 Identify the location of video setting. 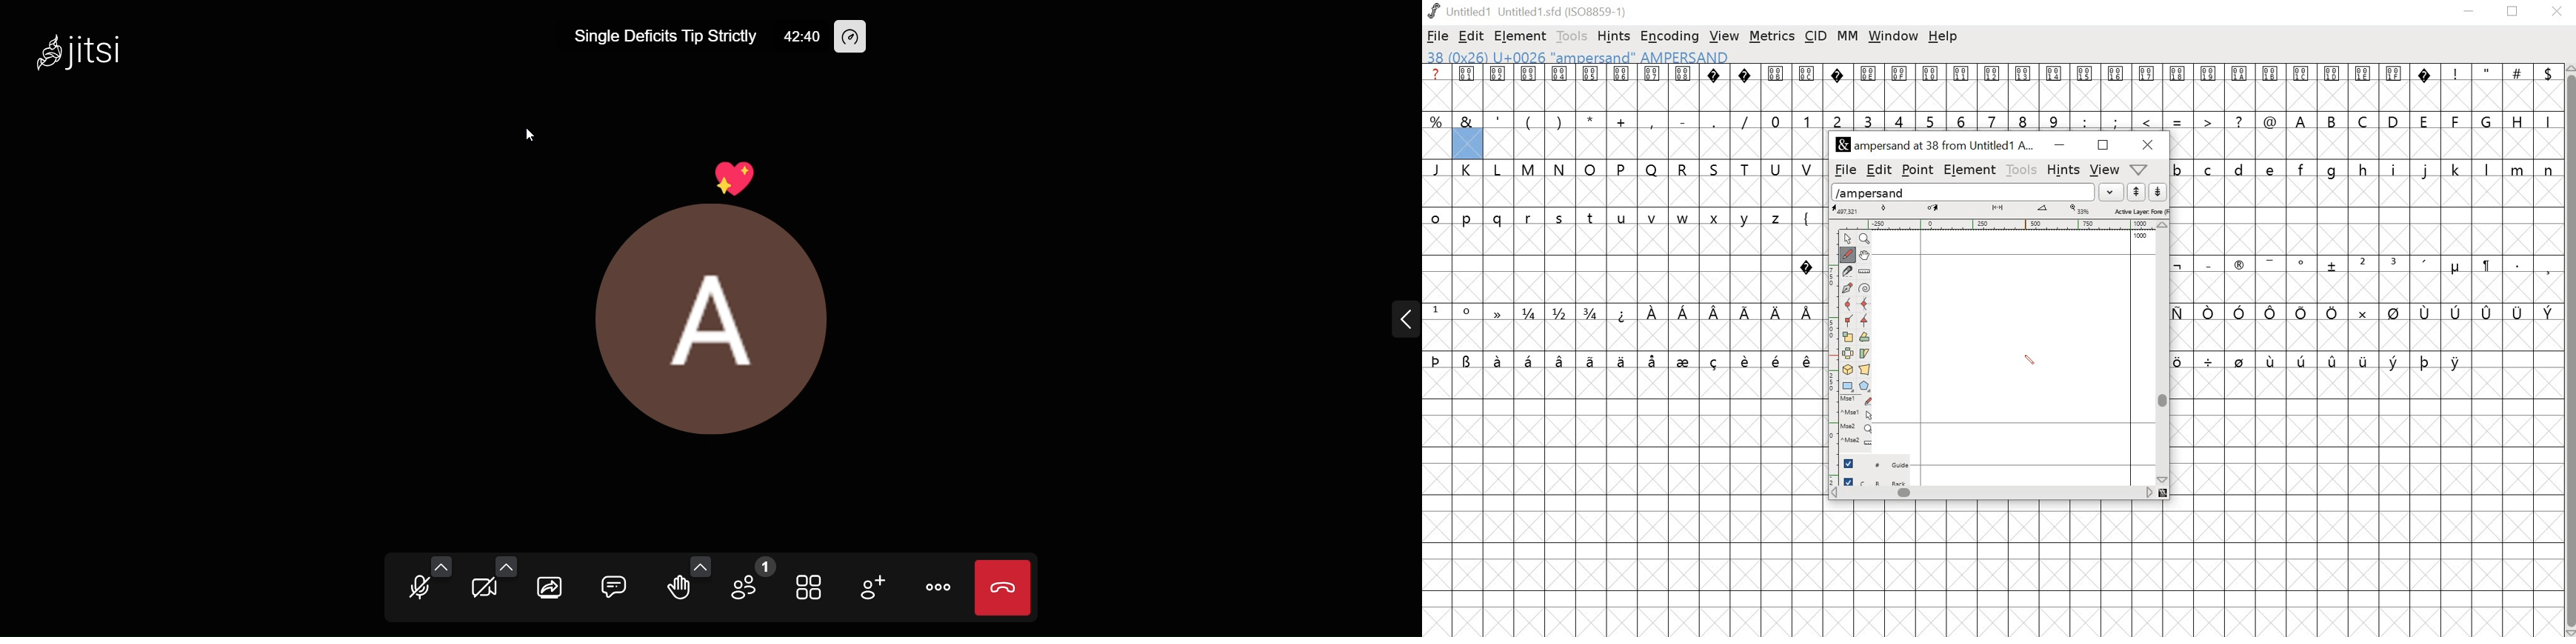
(509, 565).